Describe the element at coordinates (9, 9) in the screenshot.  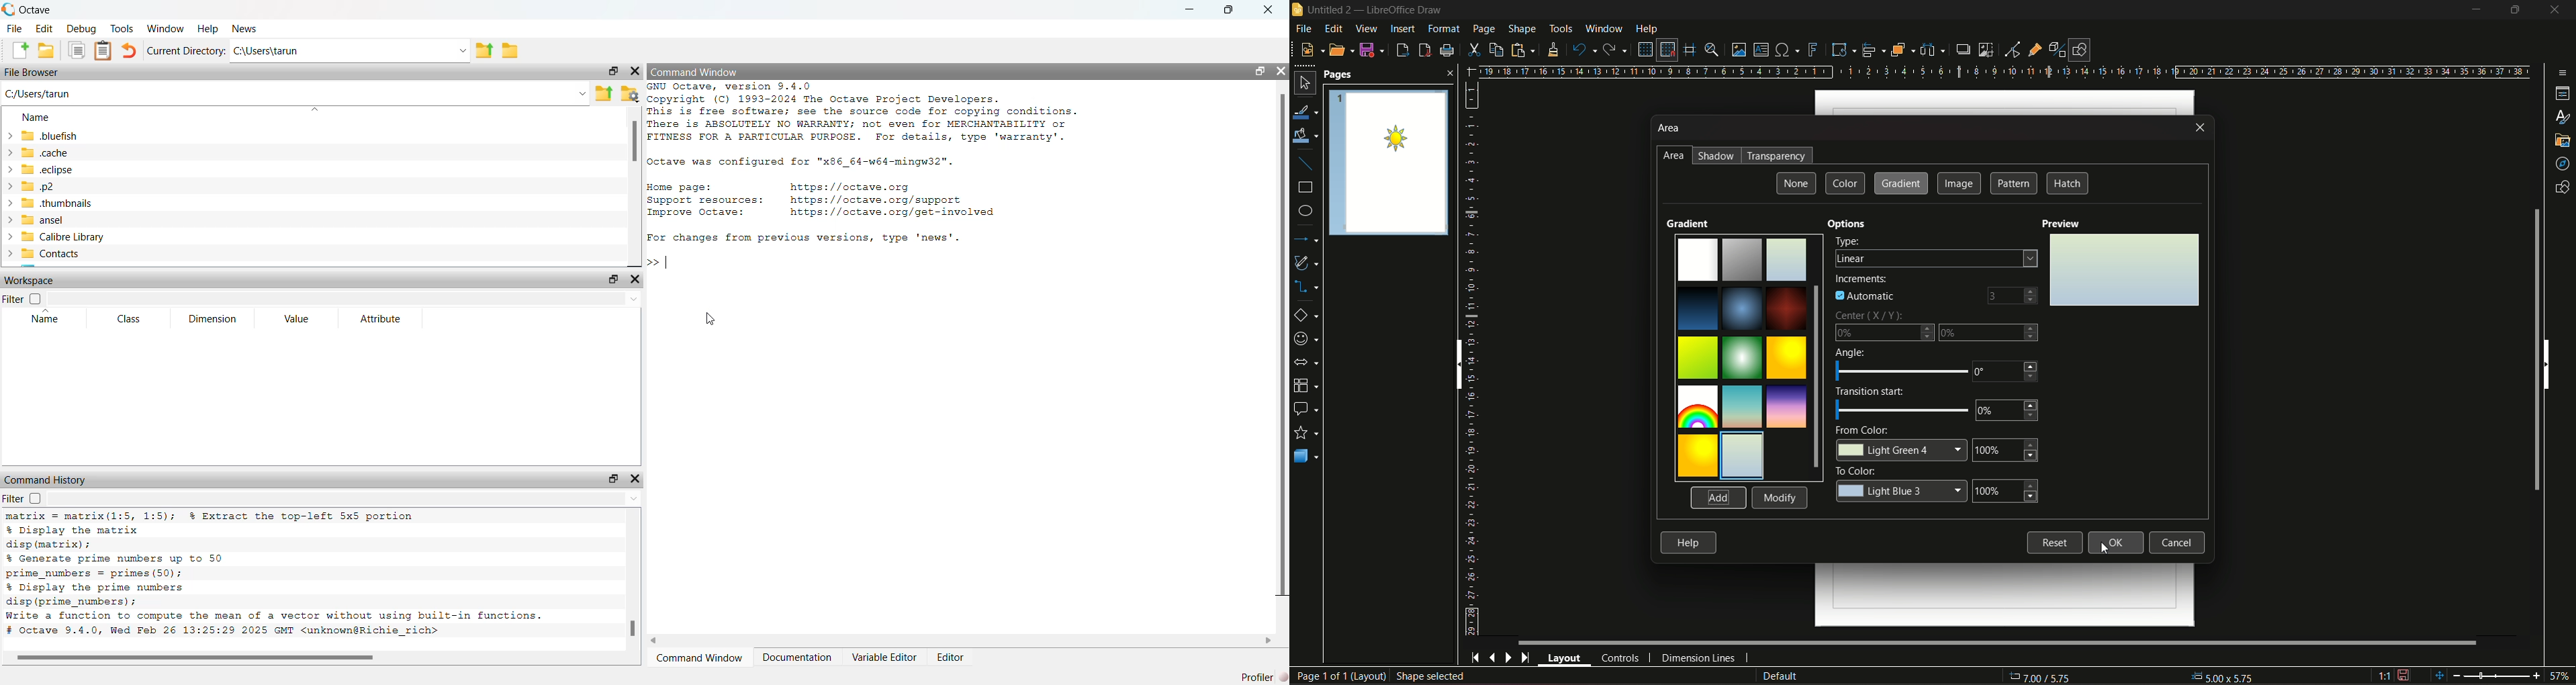
I see `logo` at that location.